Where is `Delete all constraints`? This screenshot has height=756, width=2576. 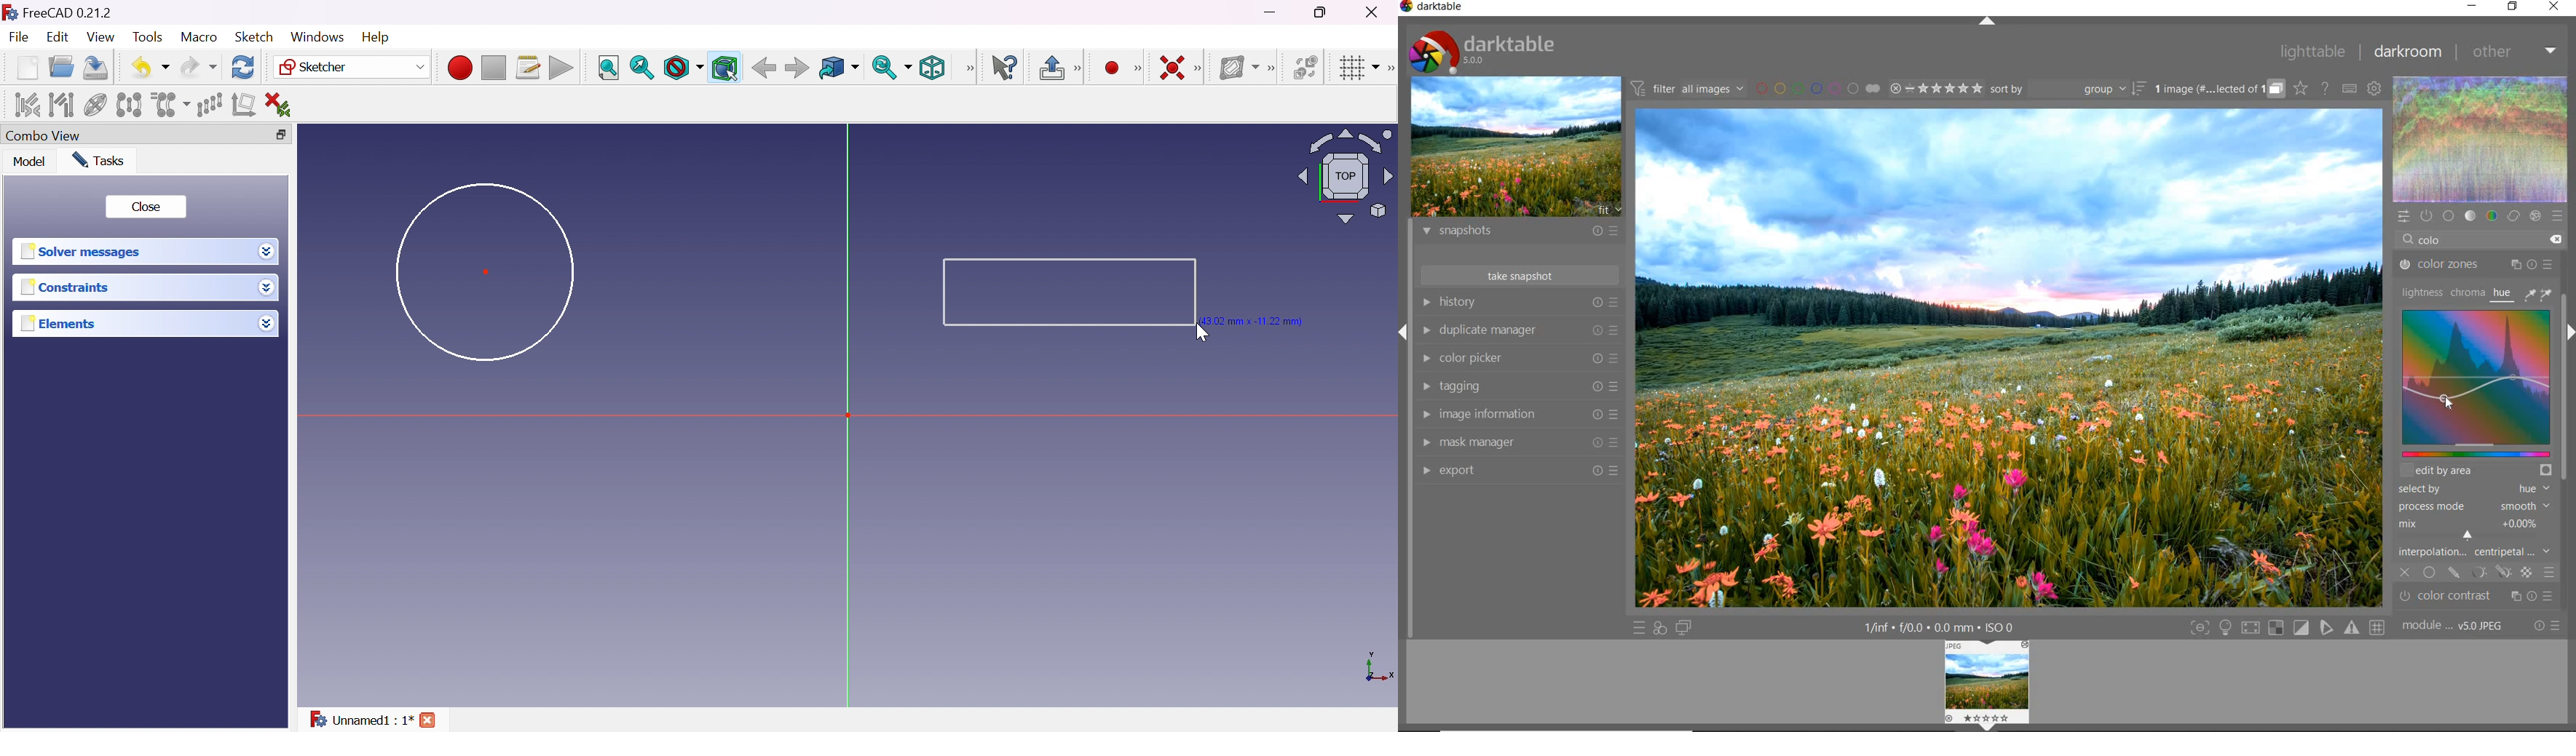 Delete all constraints is located at coordinates (283, 105).